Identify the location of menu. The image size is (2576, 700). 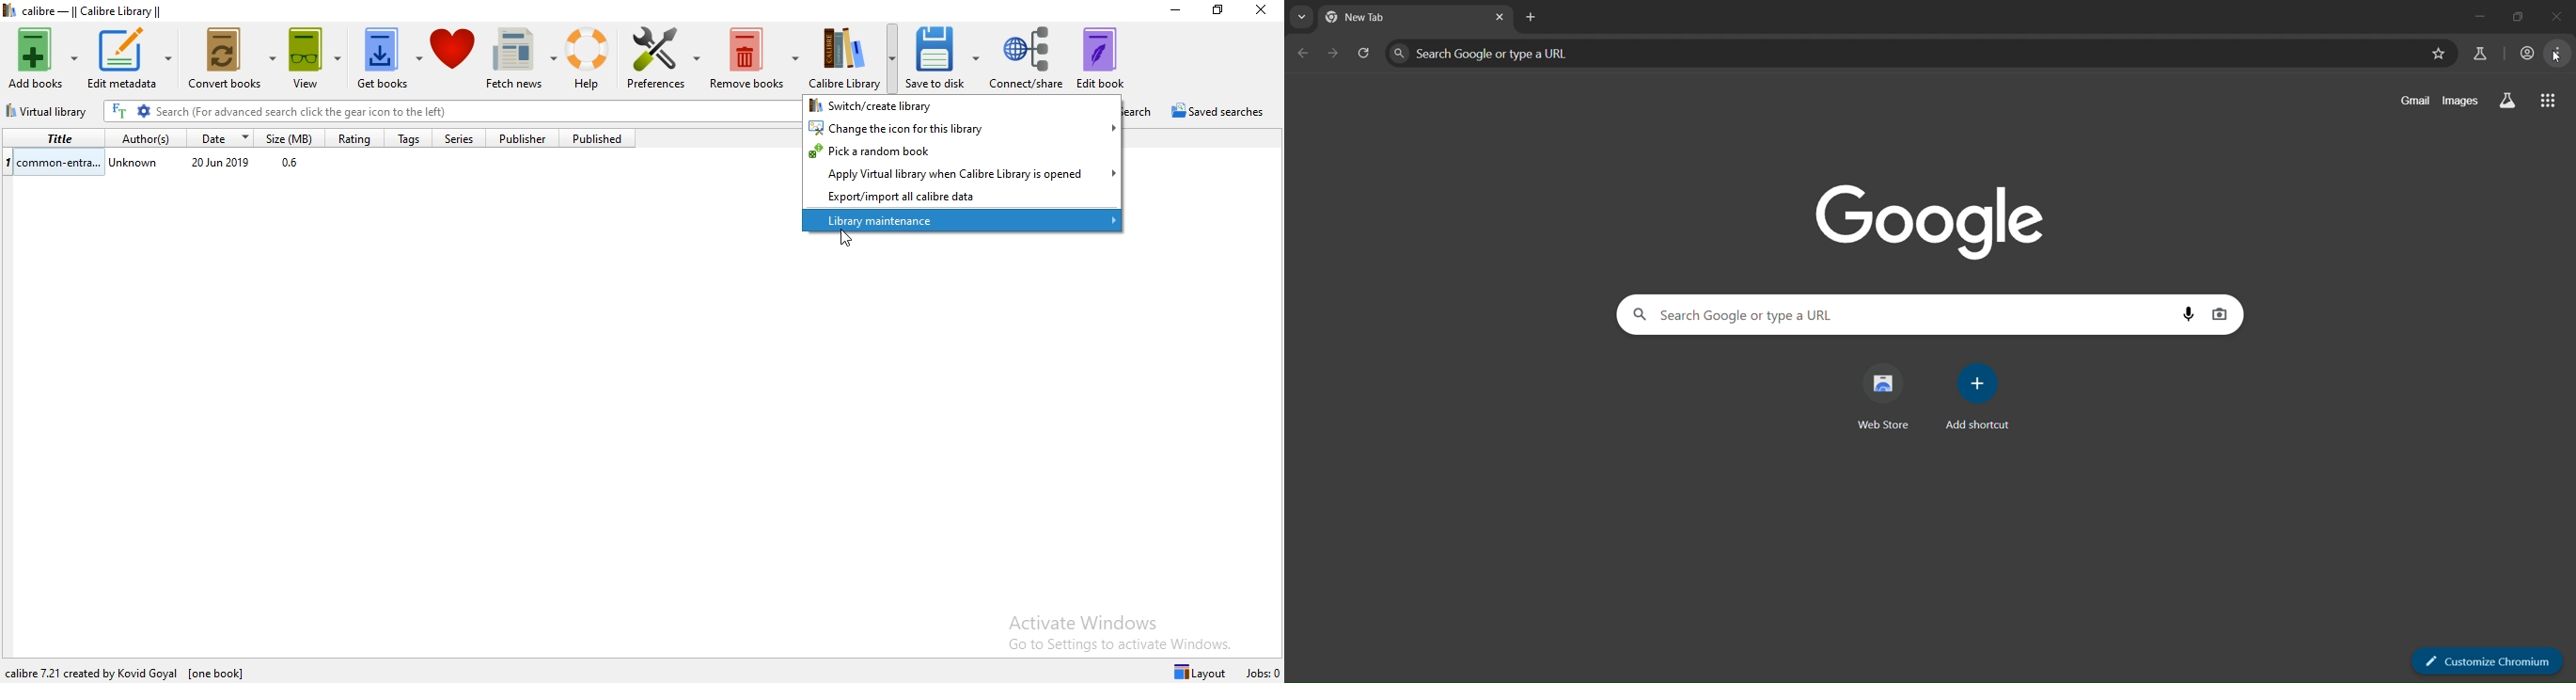
(2559, 52).